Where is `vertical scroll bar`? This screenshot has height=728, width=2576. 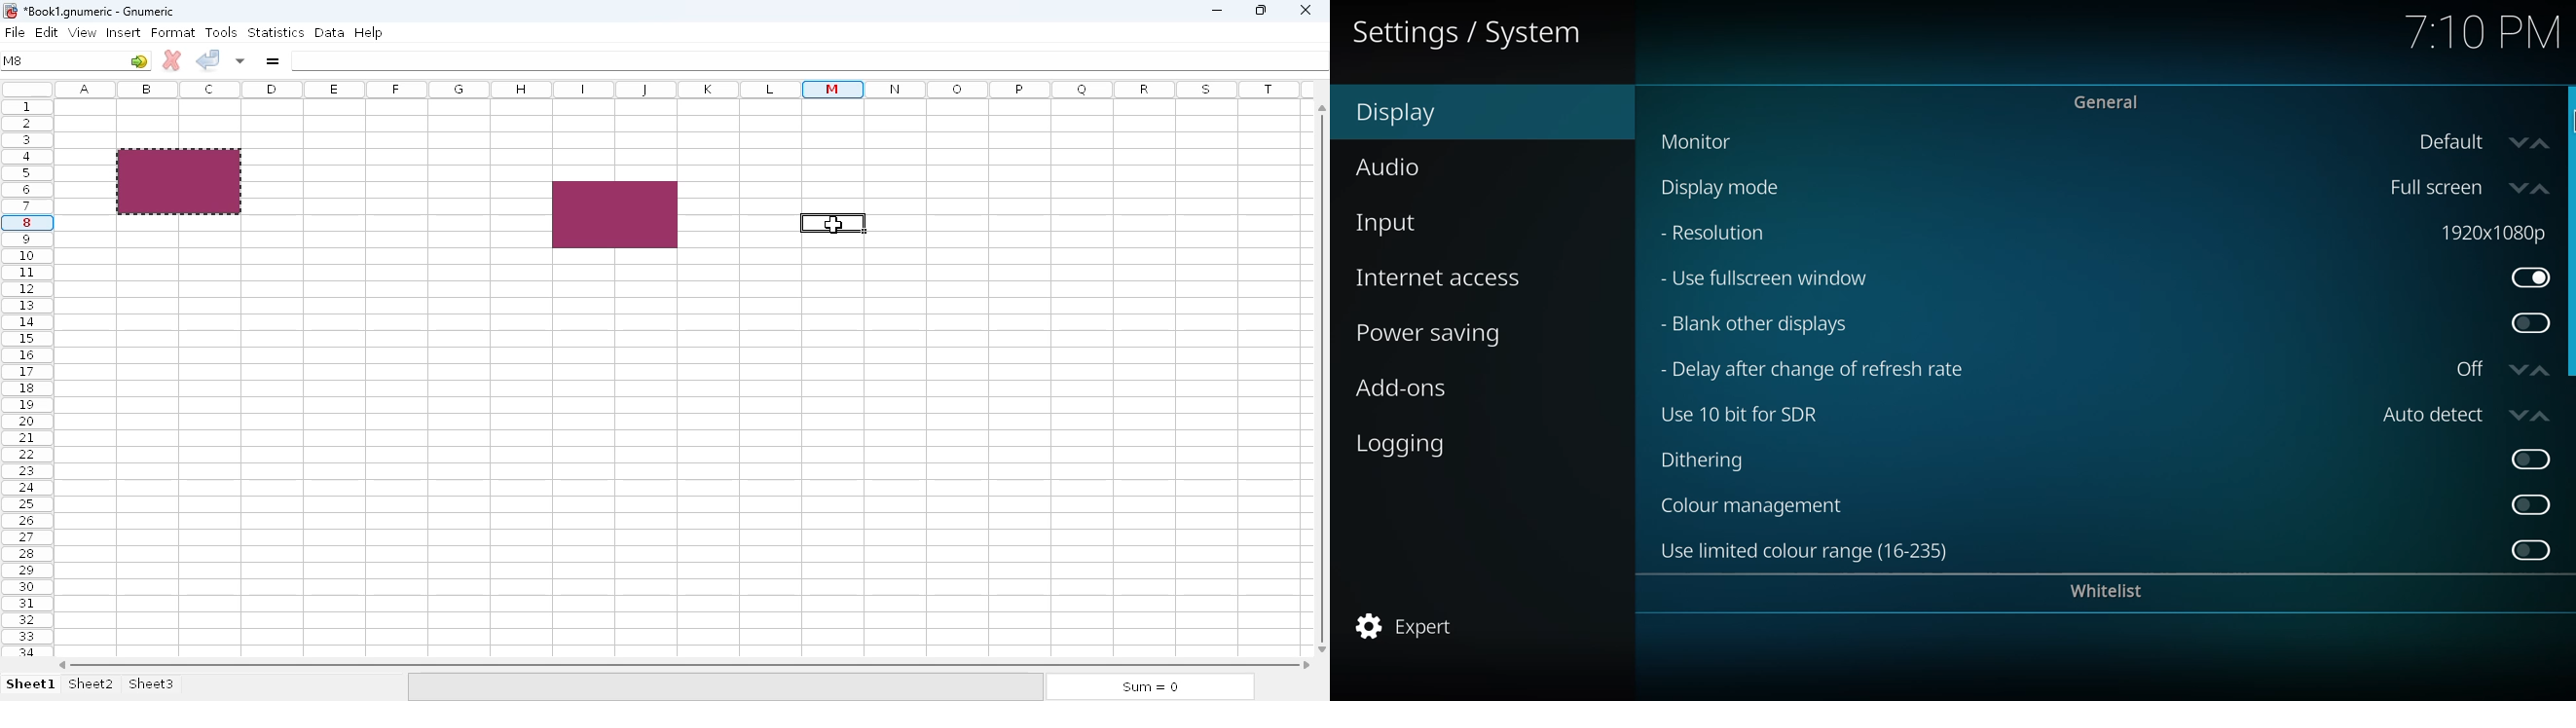 vertical scroll bar is located at coordinates (1321, 378).